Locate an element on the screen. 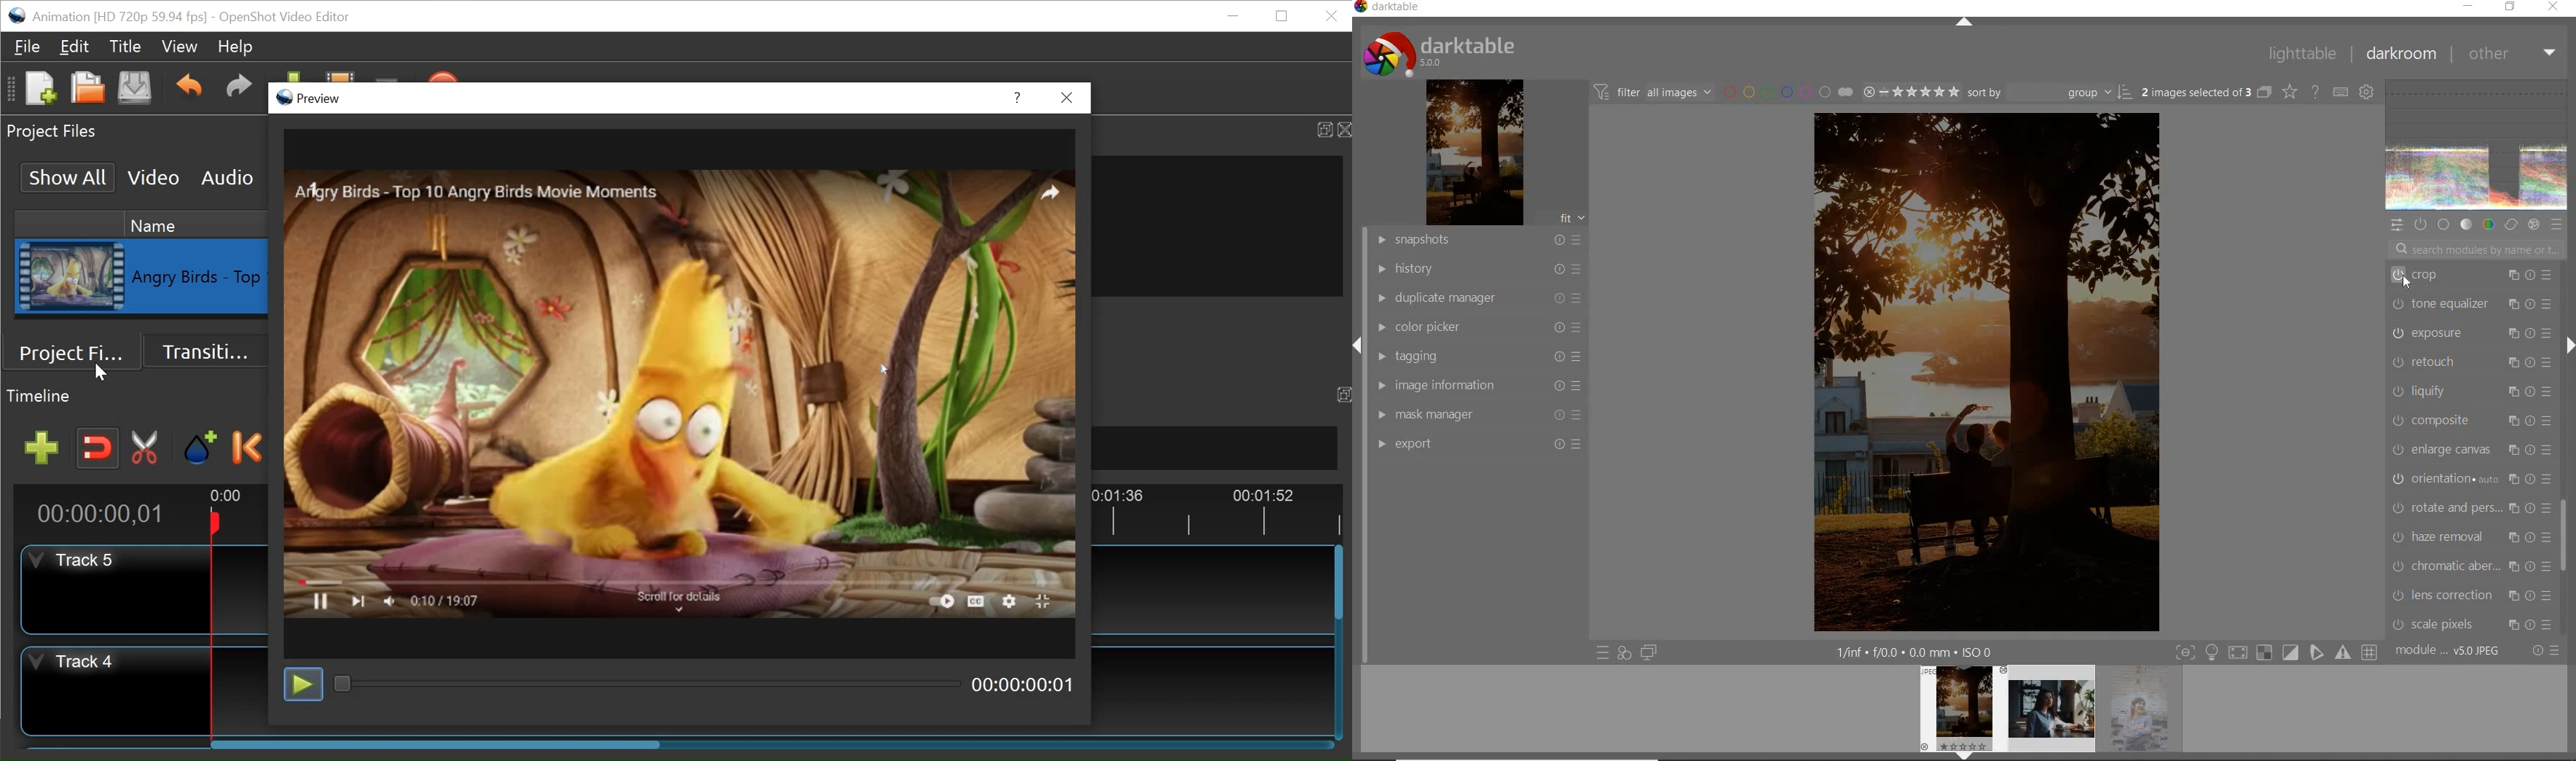 The width and height of the screenshot is (2576, 784). lighttable is located at coordinates (2303, 54).